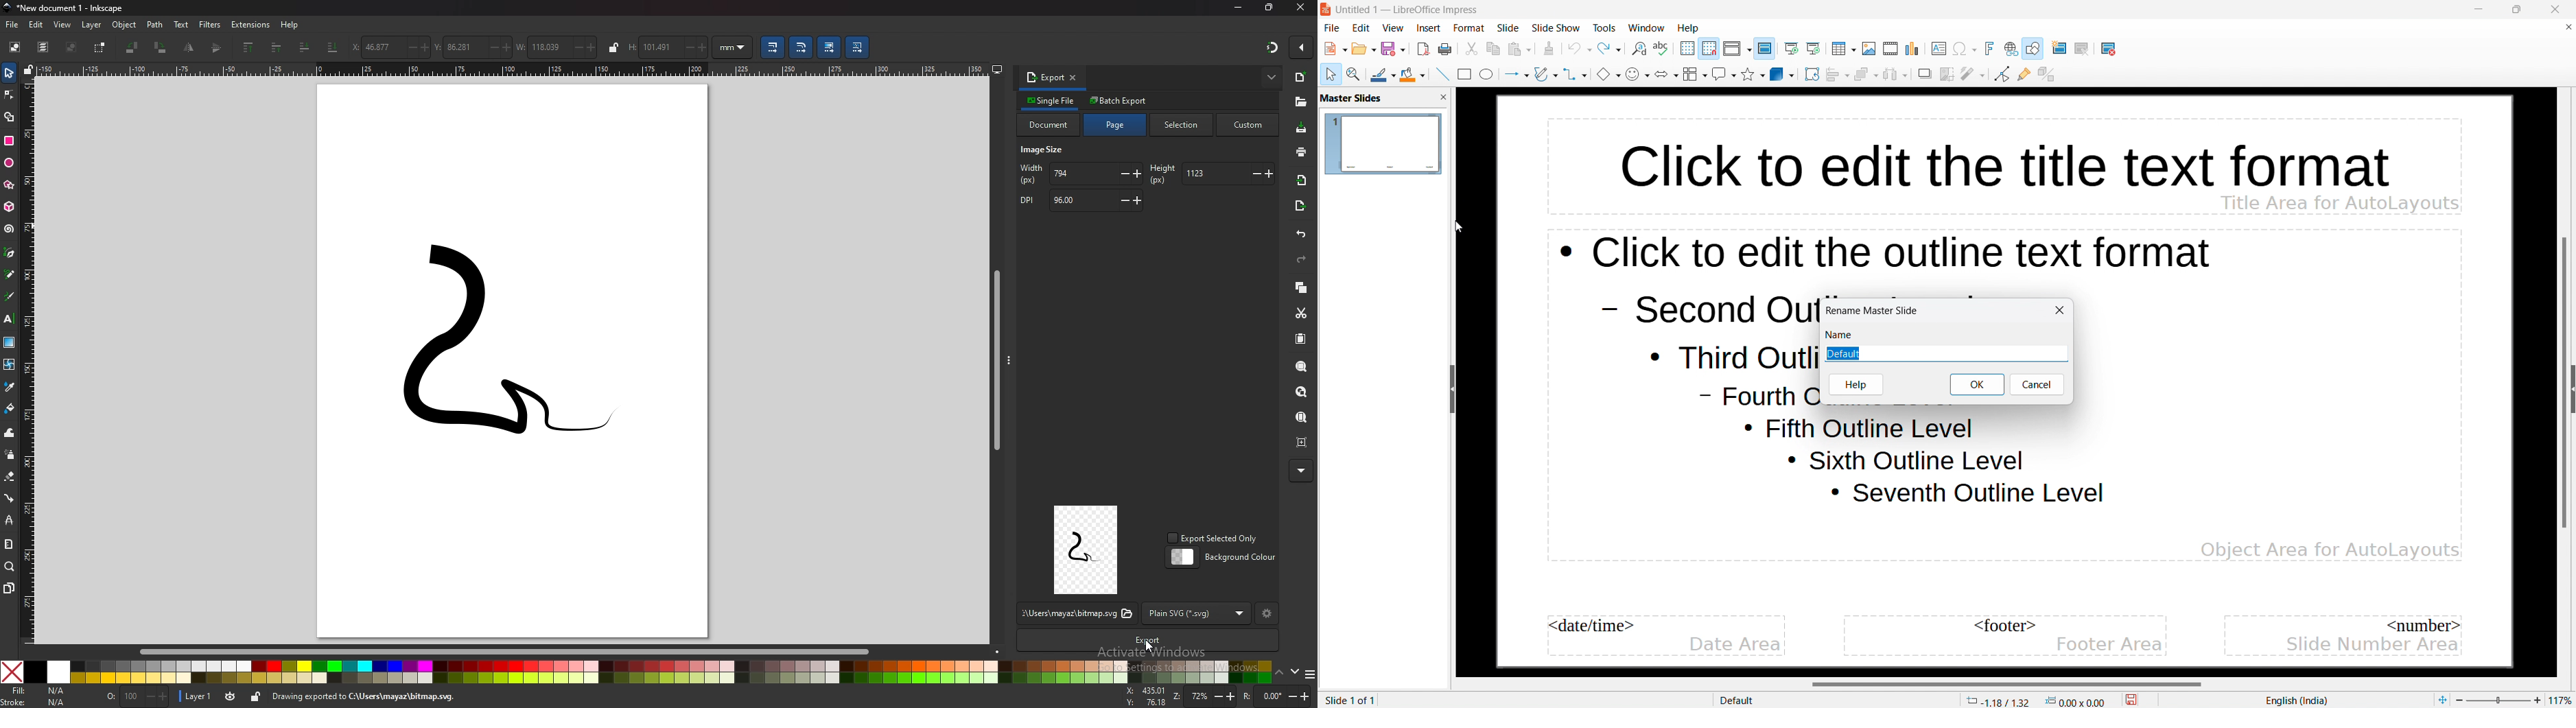  What do you see at coordinates (1647, 28) in the screenshot?
I see `window` at bounding box center [1647, 28].